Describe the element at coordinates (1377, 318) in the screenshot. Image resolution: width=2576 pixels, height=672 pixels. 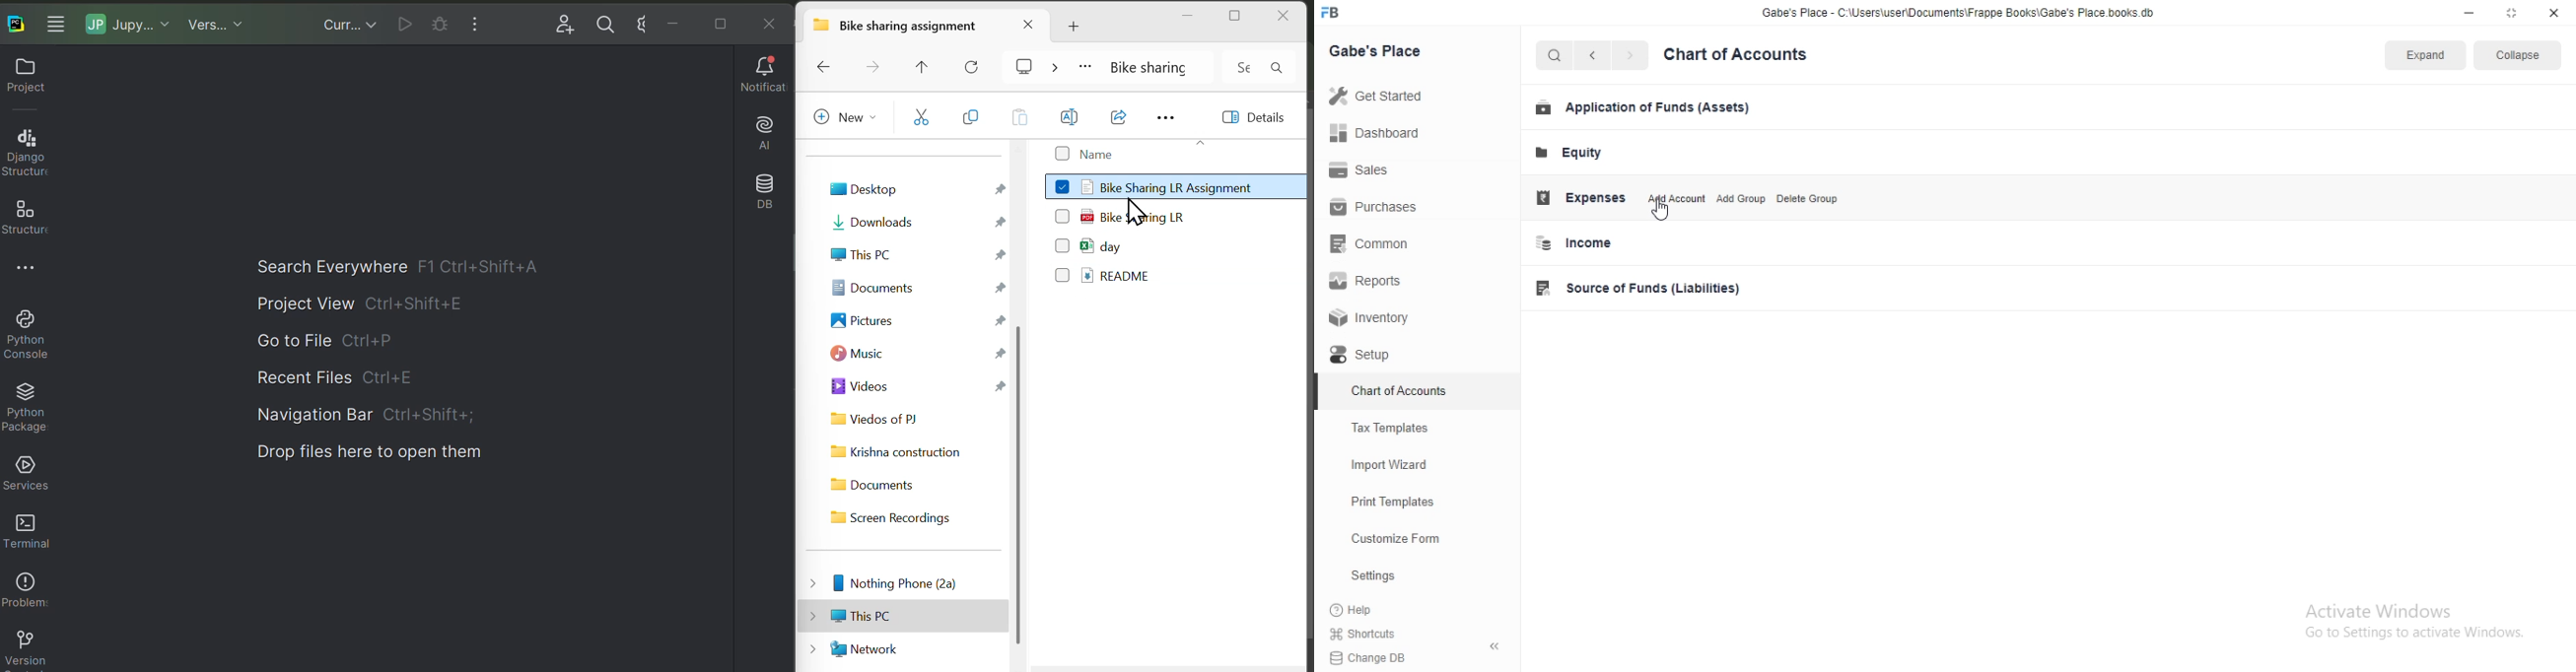
I see `Inventory` at that location.